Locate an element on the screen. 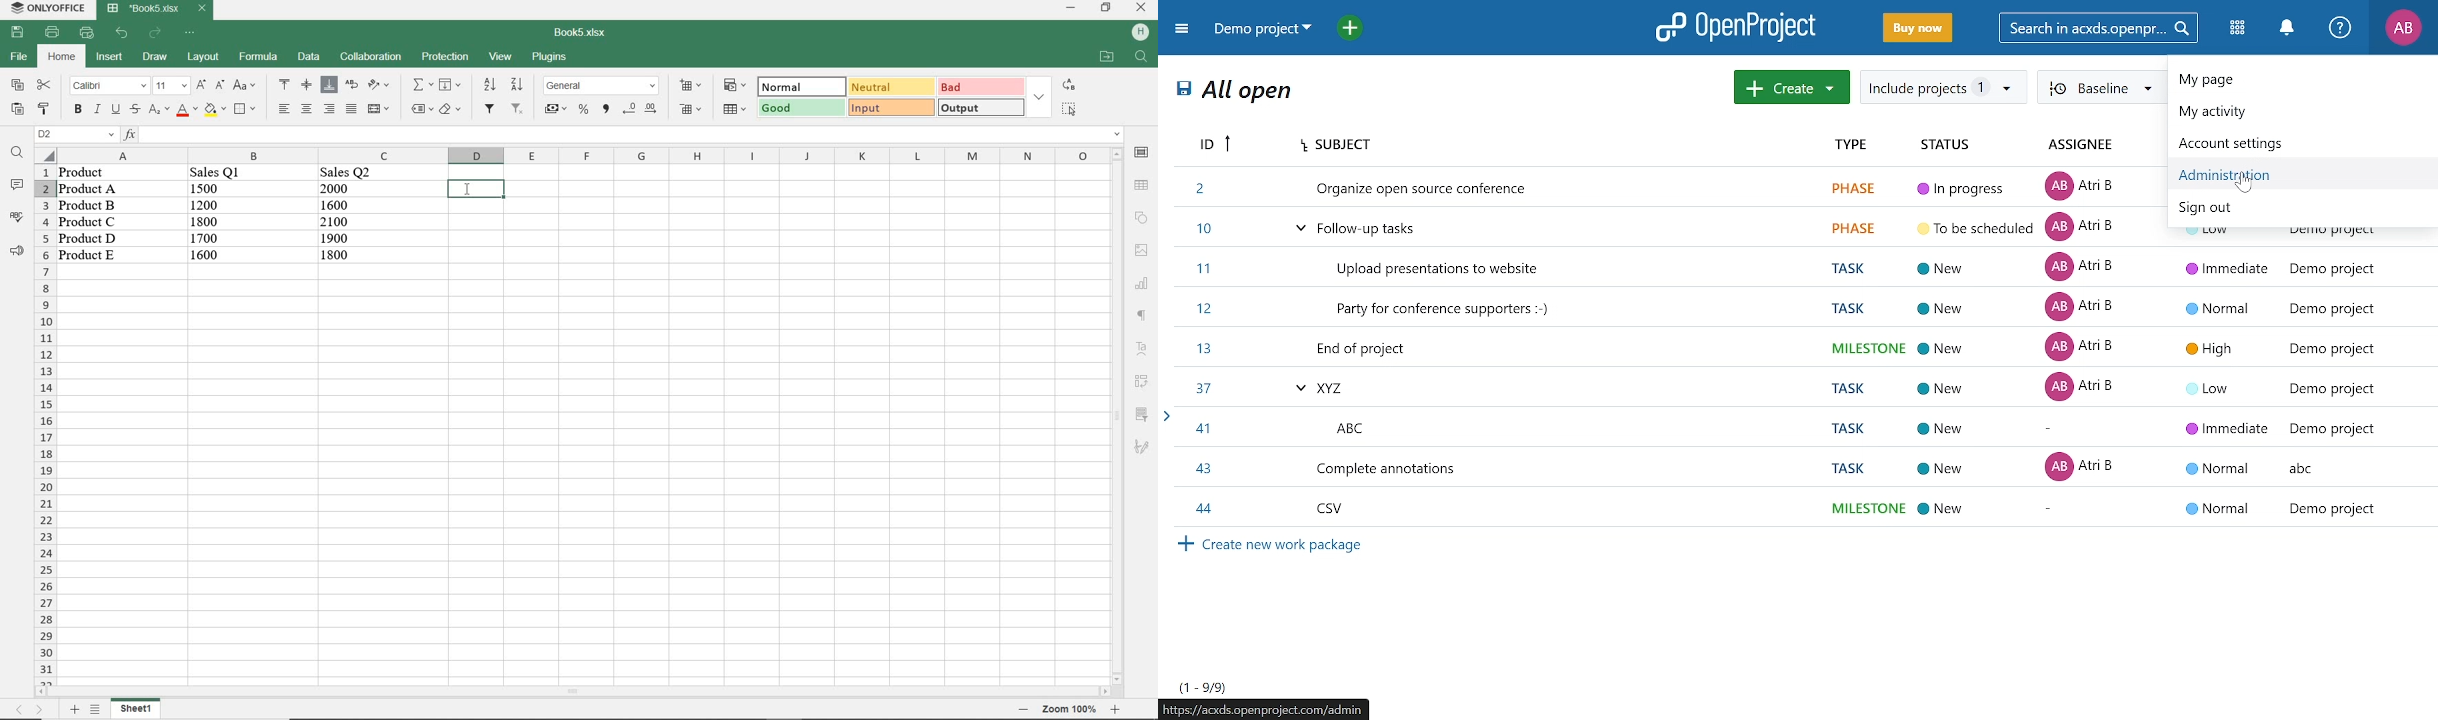  input is located at coordinates (892, 108).